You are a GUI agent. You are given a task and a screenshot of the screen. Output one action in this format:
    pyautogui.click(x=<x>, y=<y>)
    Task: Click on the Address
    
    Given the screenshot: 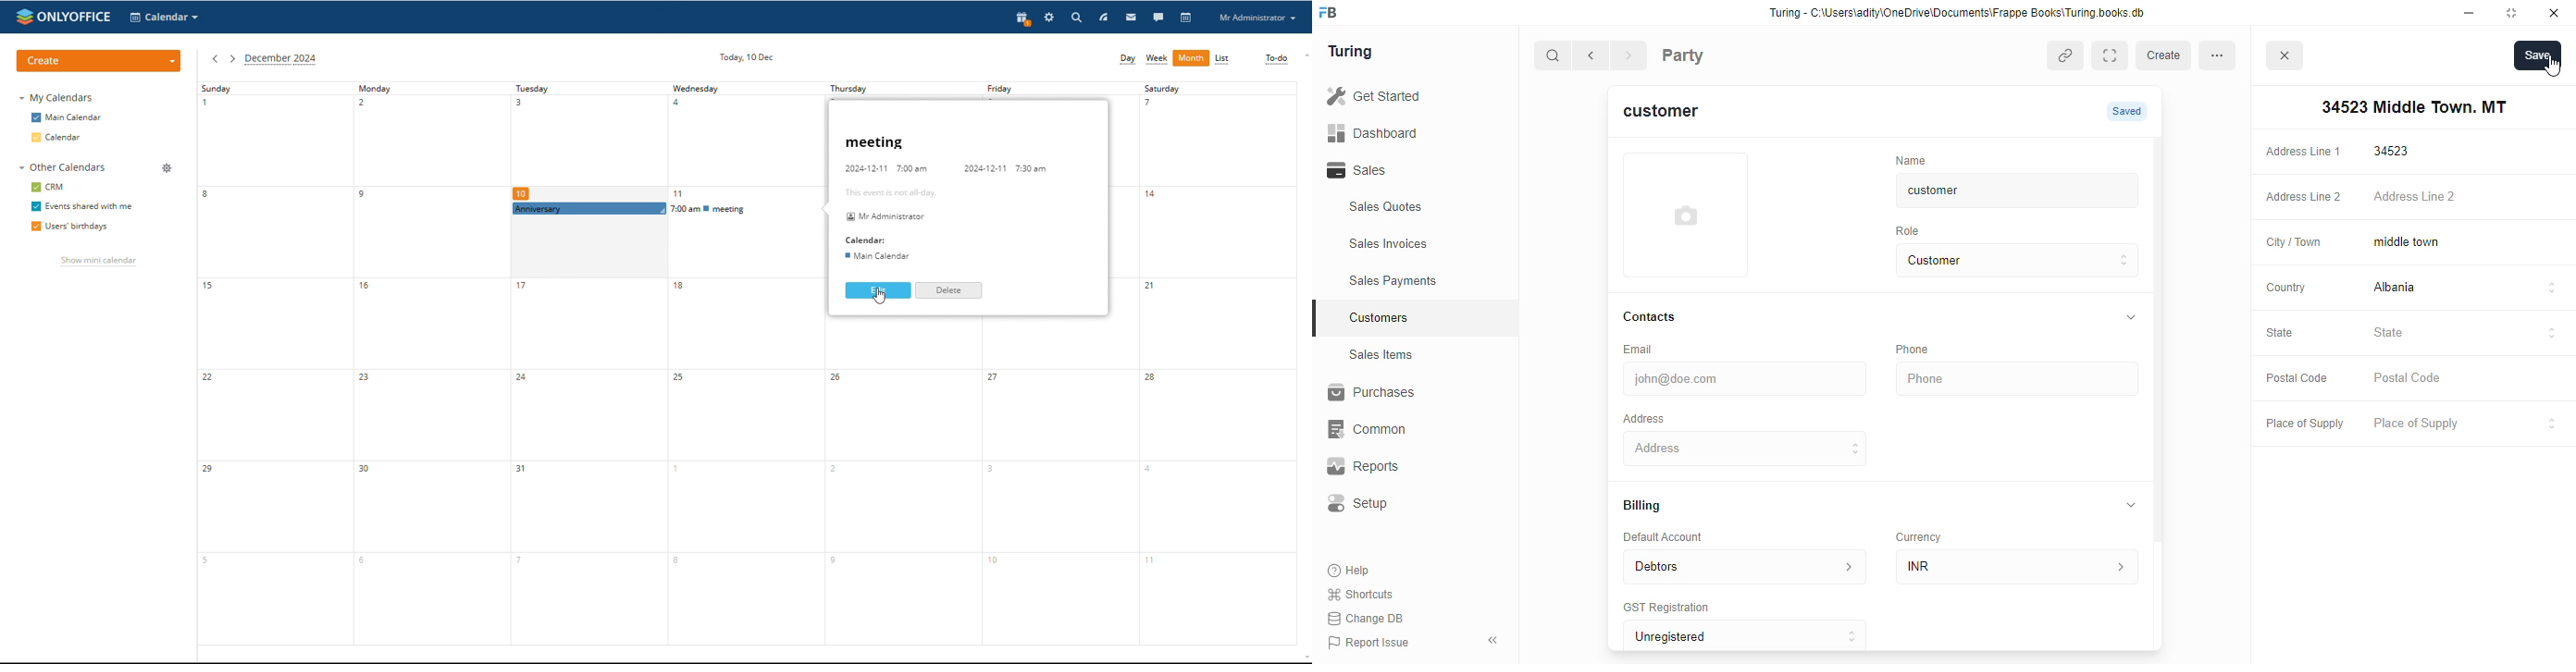 What is the action you would take?
    pyautogui.click(x=1656, y=417)
    